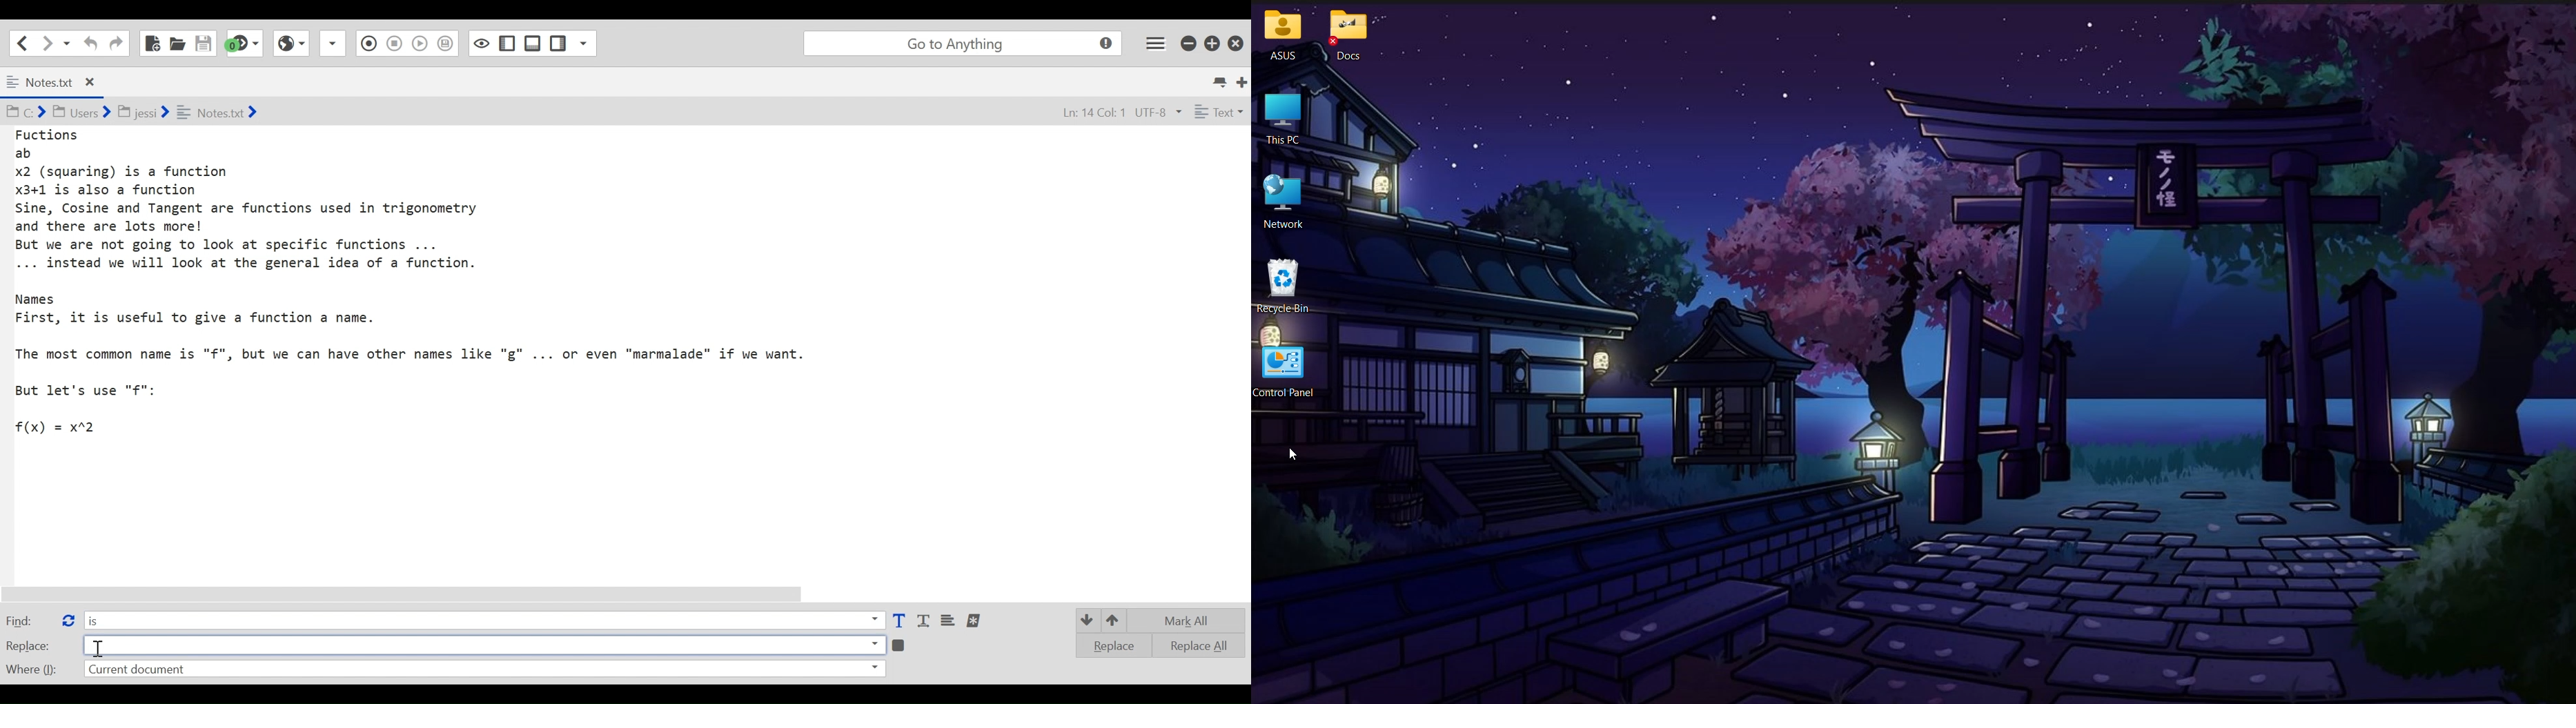 This screenshot has height=728, width=2576. I want to click on minimize, so click(1190, 42).